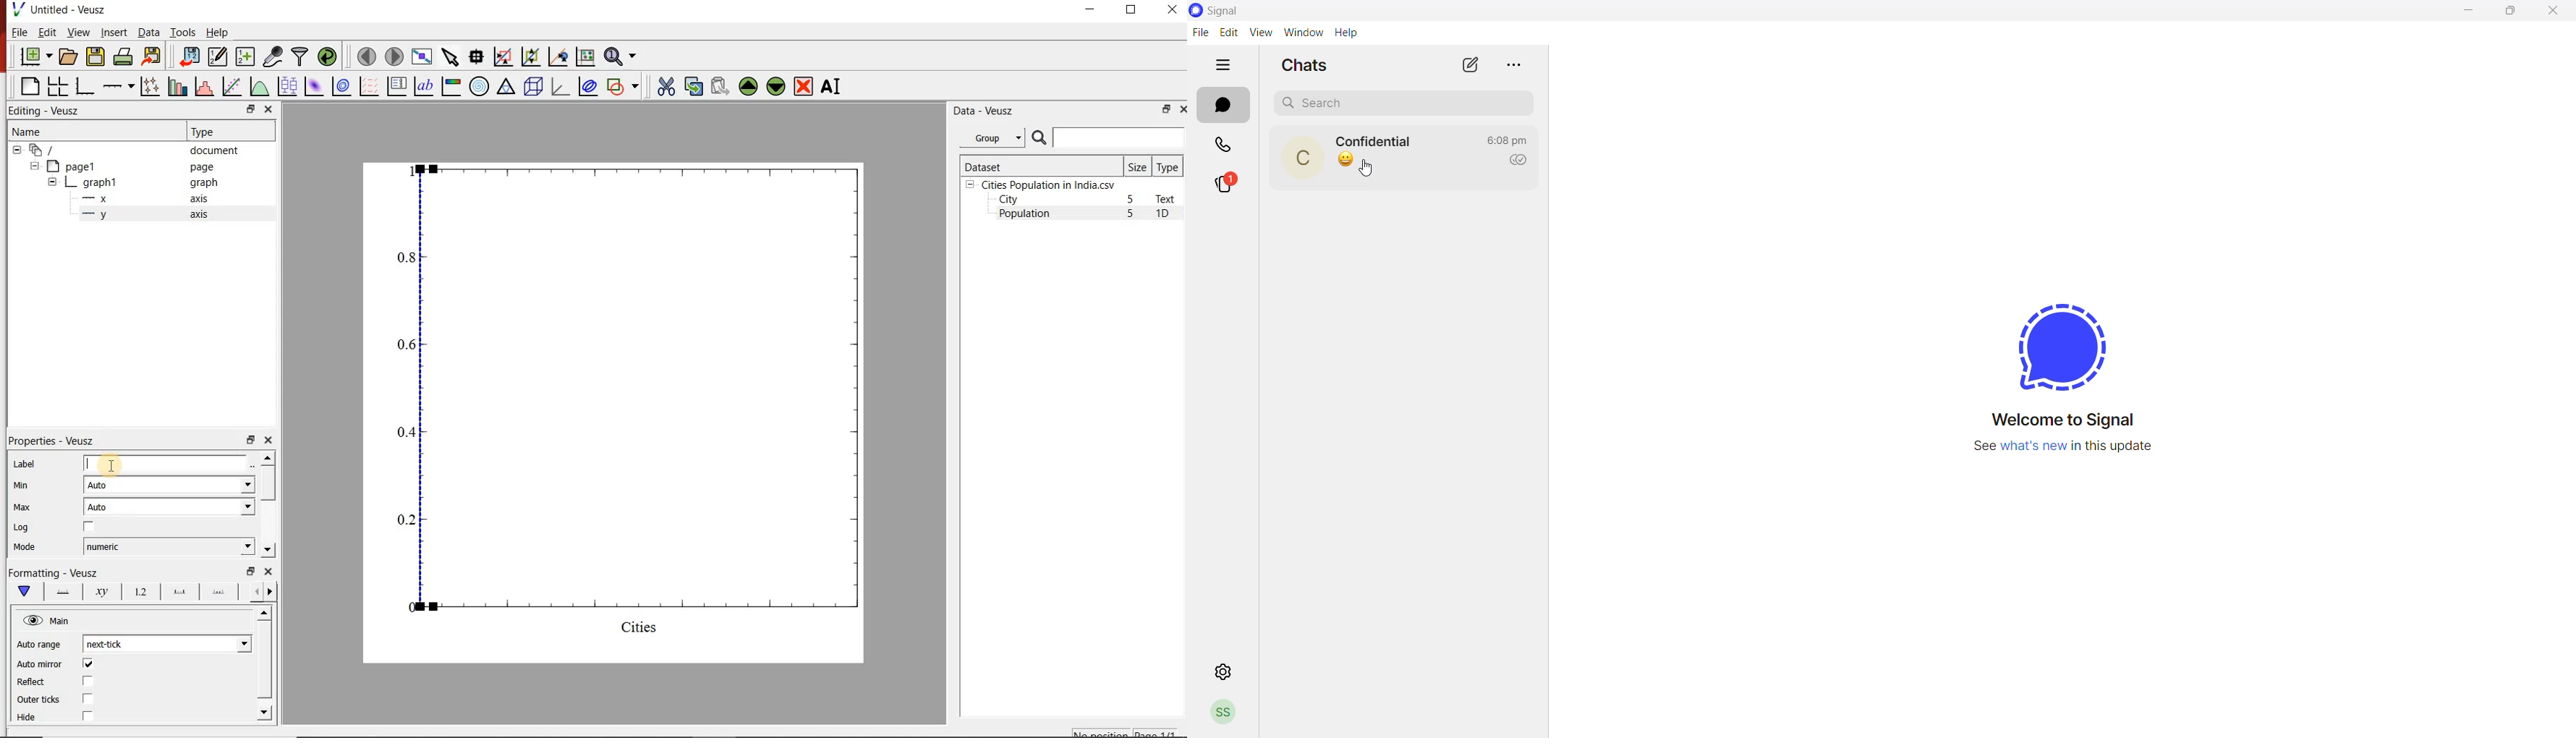  I want to click on last message time, so click(1510, 135).